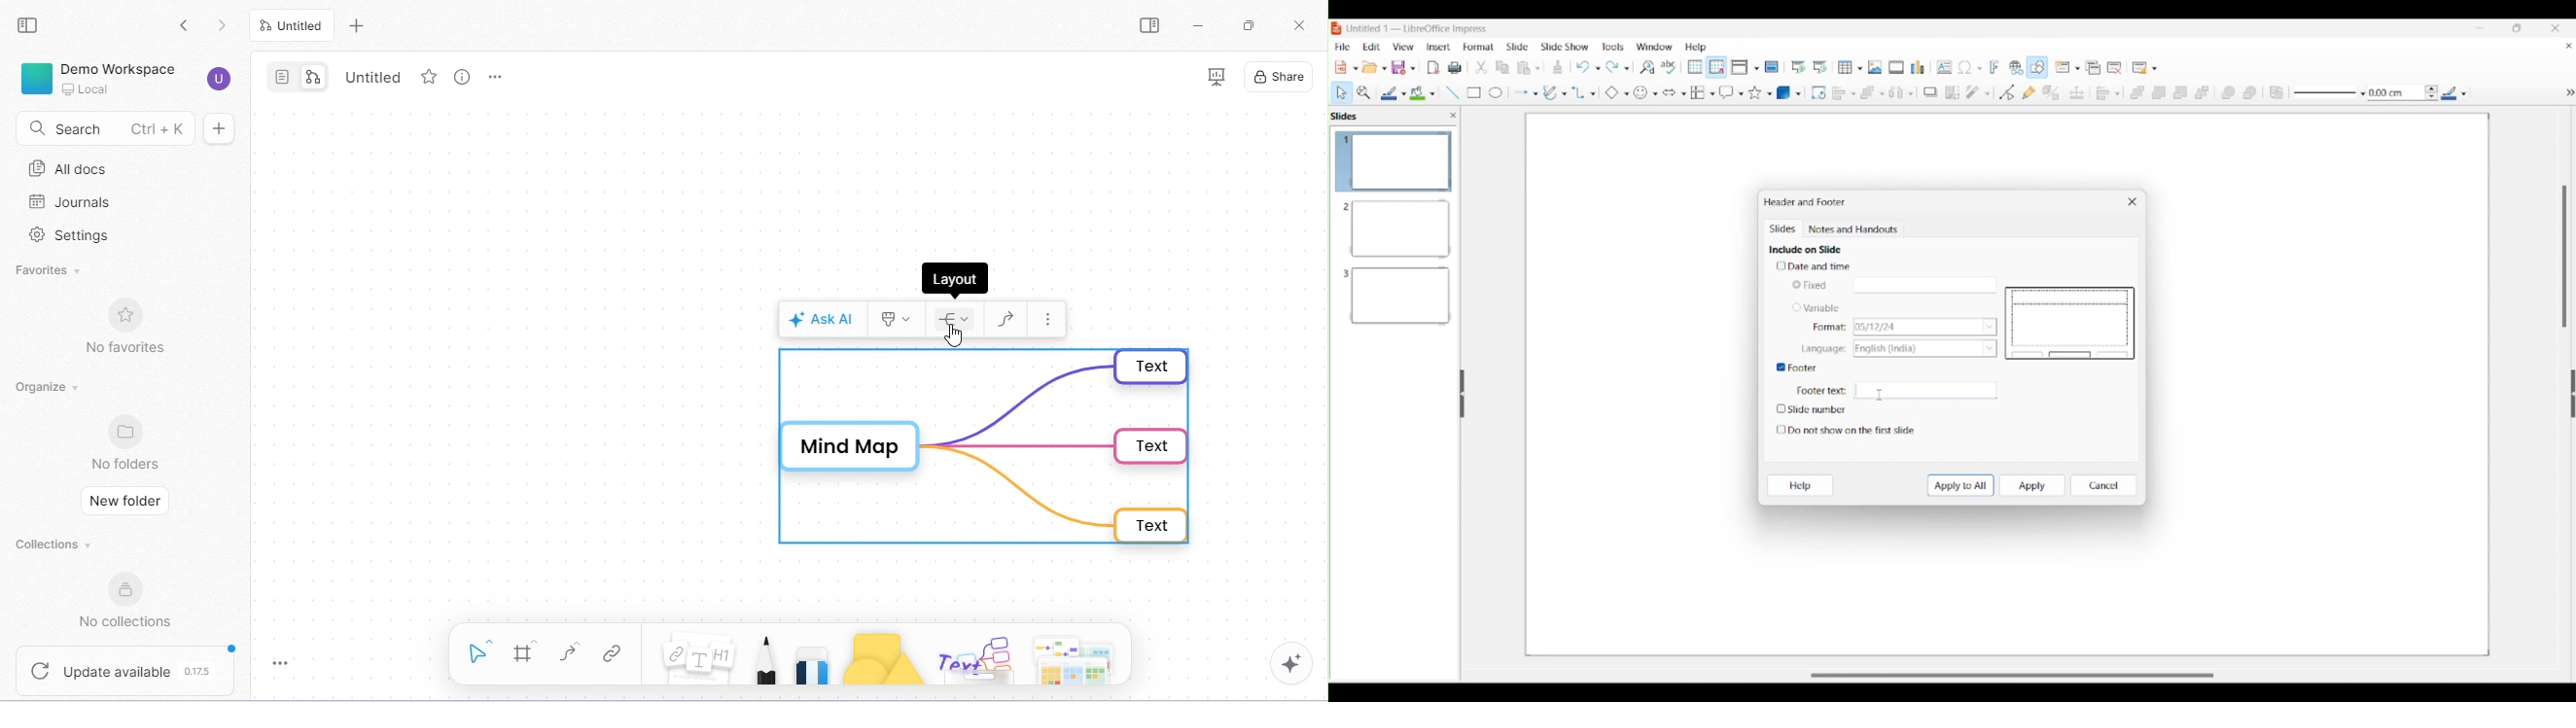 This screenshot has width=2576, height=728. What do you see at coordinates (1618, 66) in the screenshot?
I see `Redo options` at bounding box center [1618, 66].